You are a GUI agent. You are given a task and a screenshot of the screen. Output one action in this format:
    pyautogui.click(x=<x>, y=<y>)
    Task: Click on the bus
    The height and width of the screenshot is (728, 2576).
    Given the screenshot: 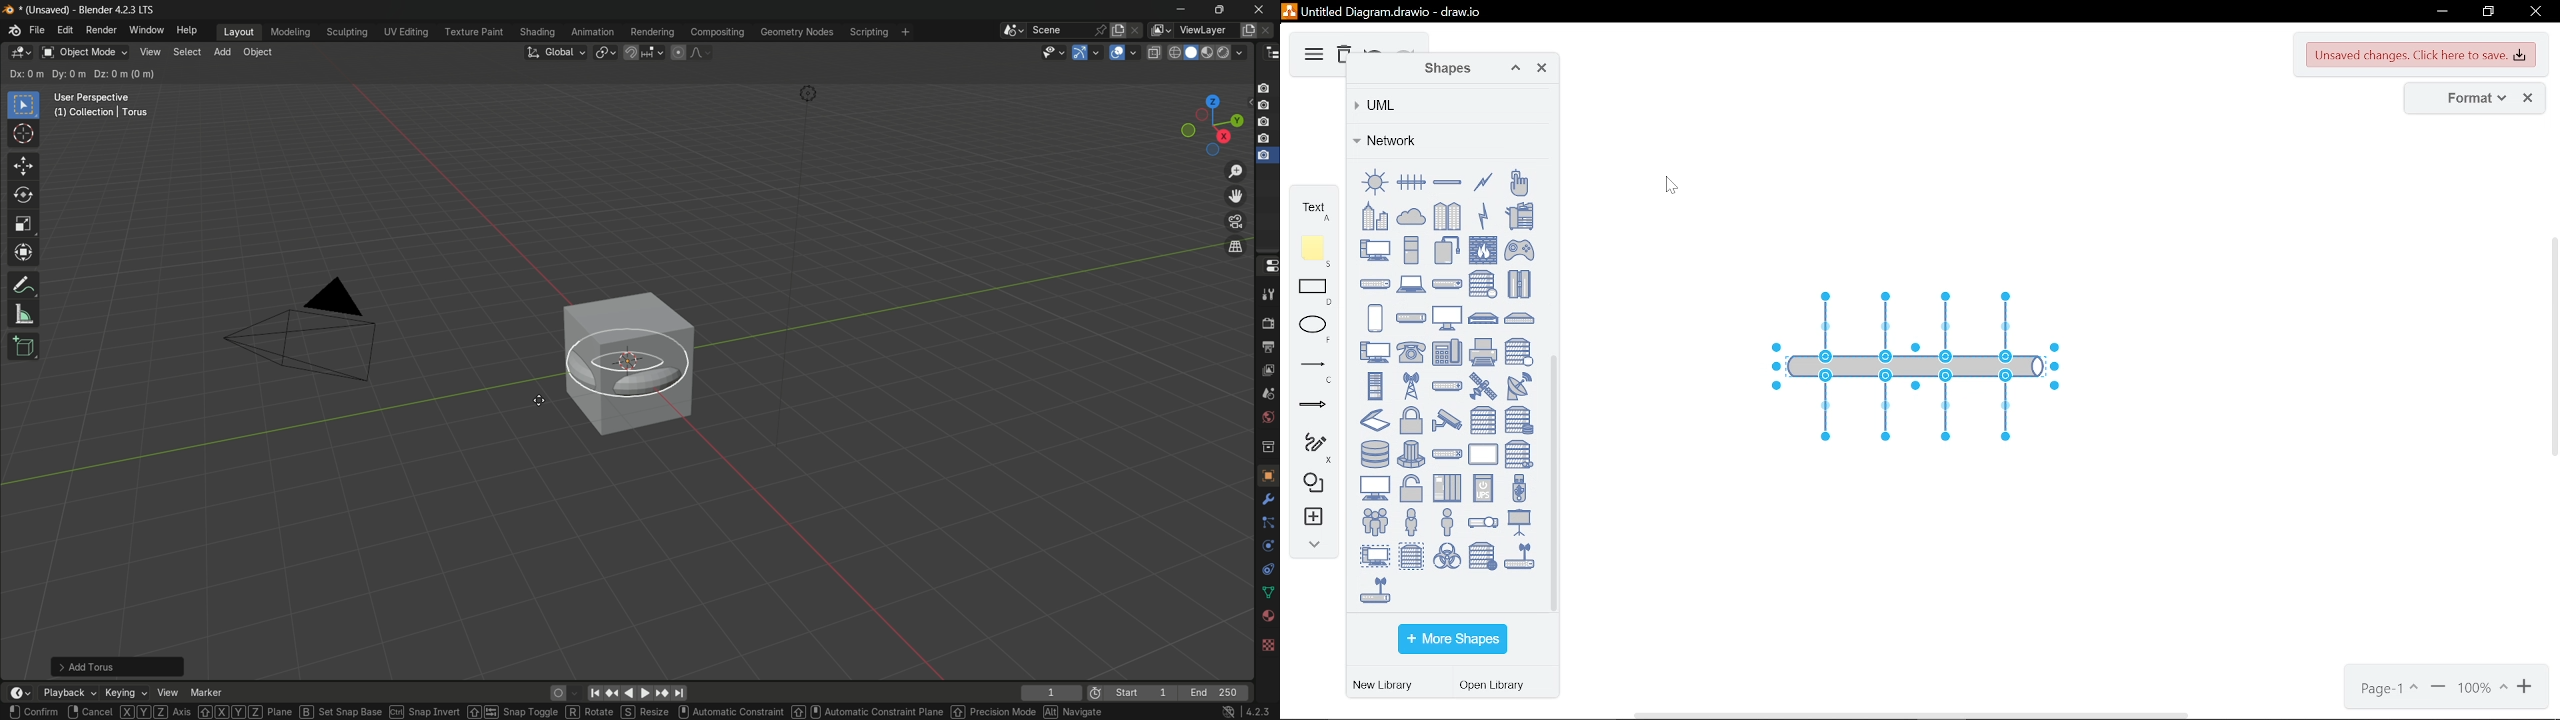 What is the action you would take?
    pyautogui.click(x=1447, y=182)
    